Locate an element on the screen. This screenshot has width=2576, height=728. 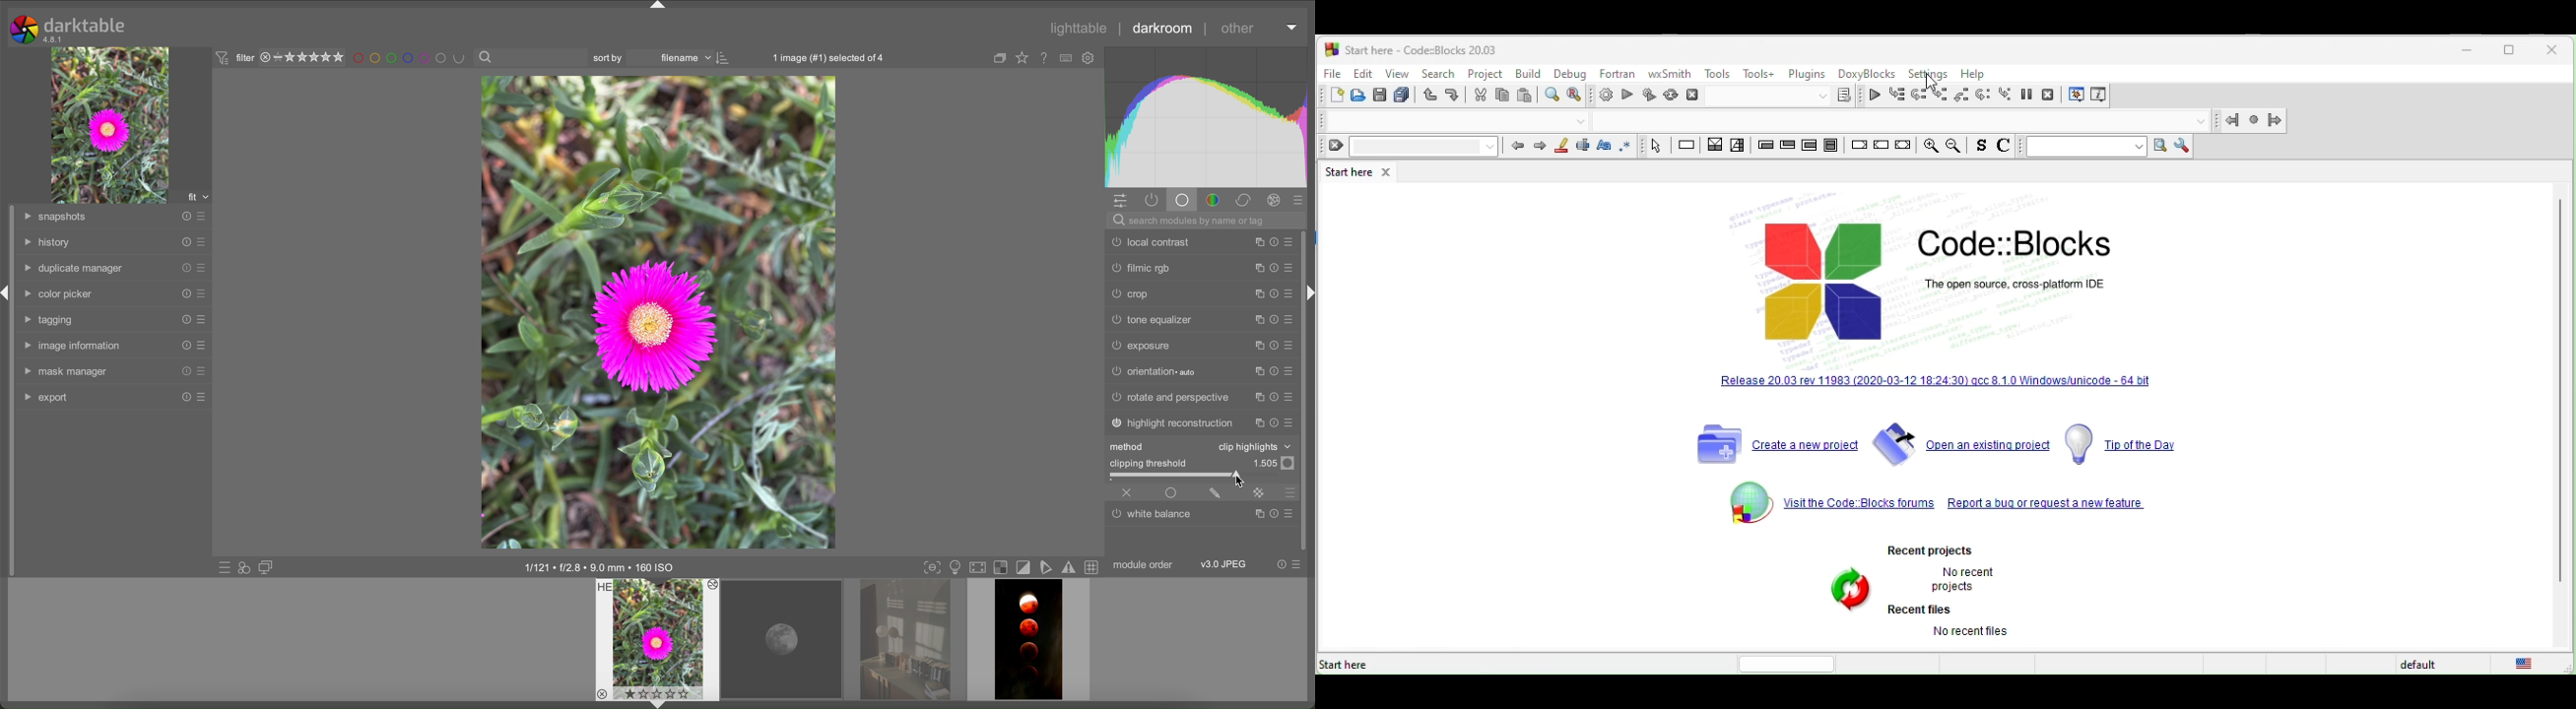
tagging tab is located at coordinates (51, 320).